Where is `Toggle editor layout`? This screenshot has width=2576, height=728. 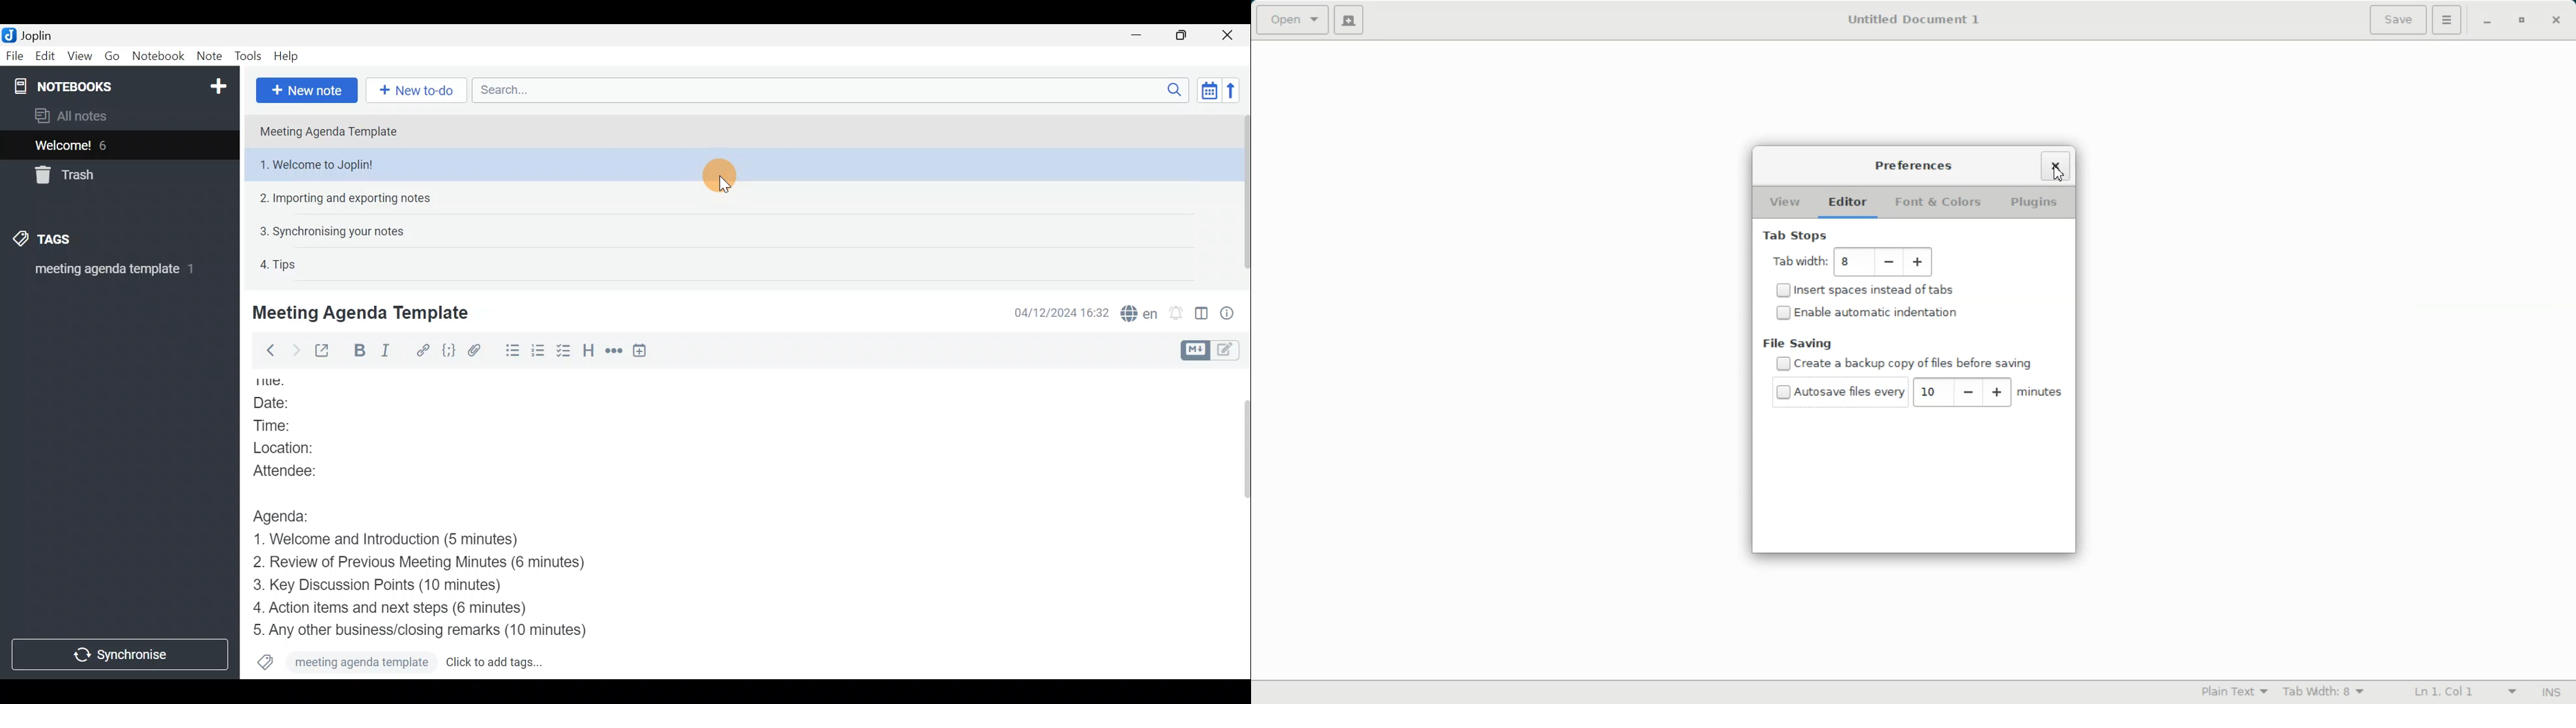 Toggle editor layout is located at coordinates (1202, 315).